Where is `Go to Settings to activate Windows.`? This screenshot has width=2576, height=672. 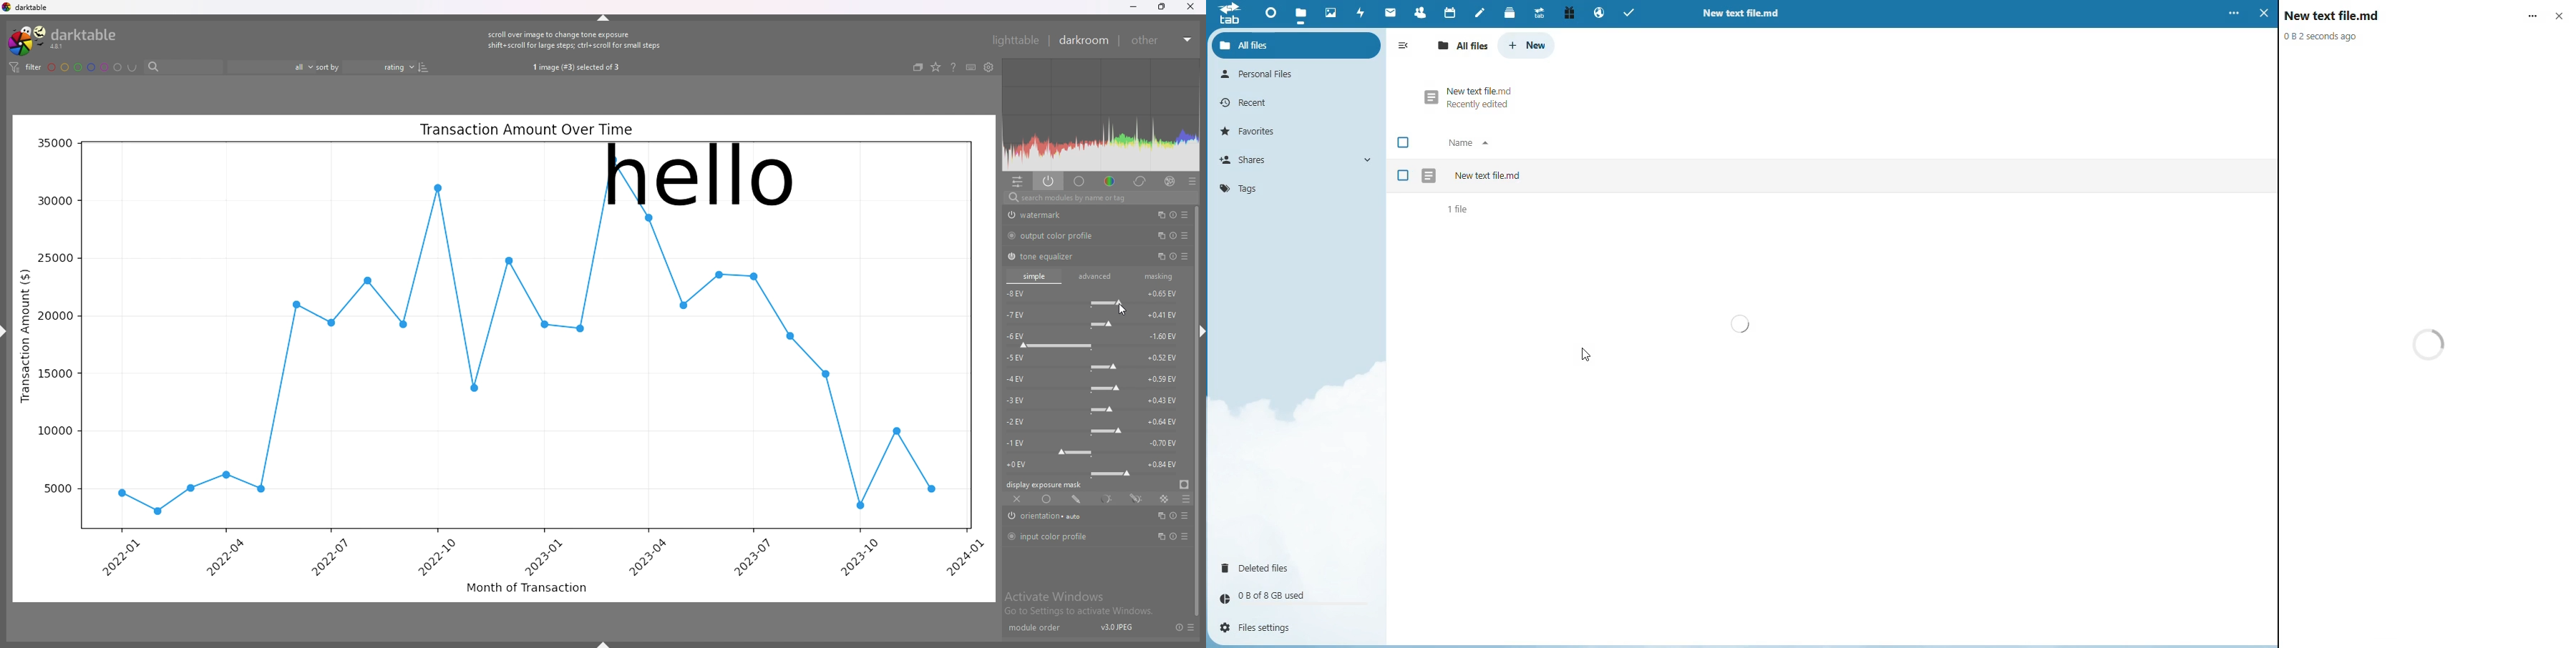 Go to Settings to activate Windows. is located at coordinates (1080, 612).